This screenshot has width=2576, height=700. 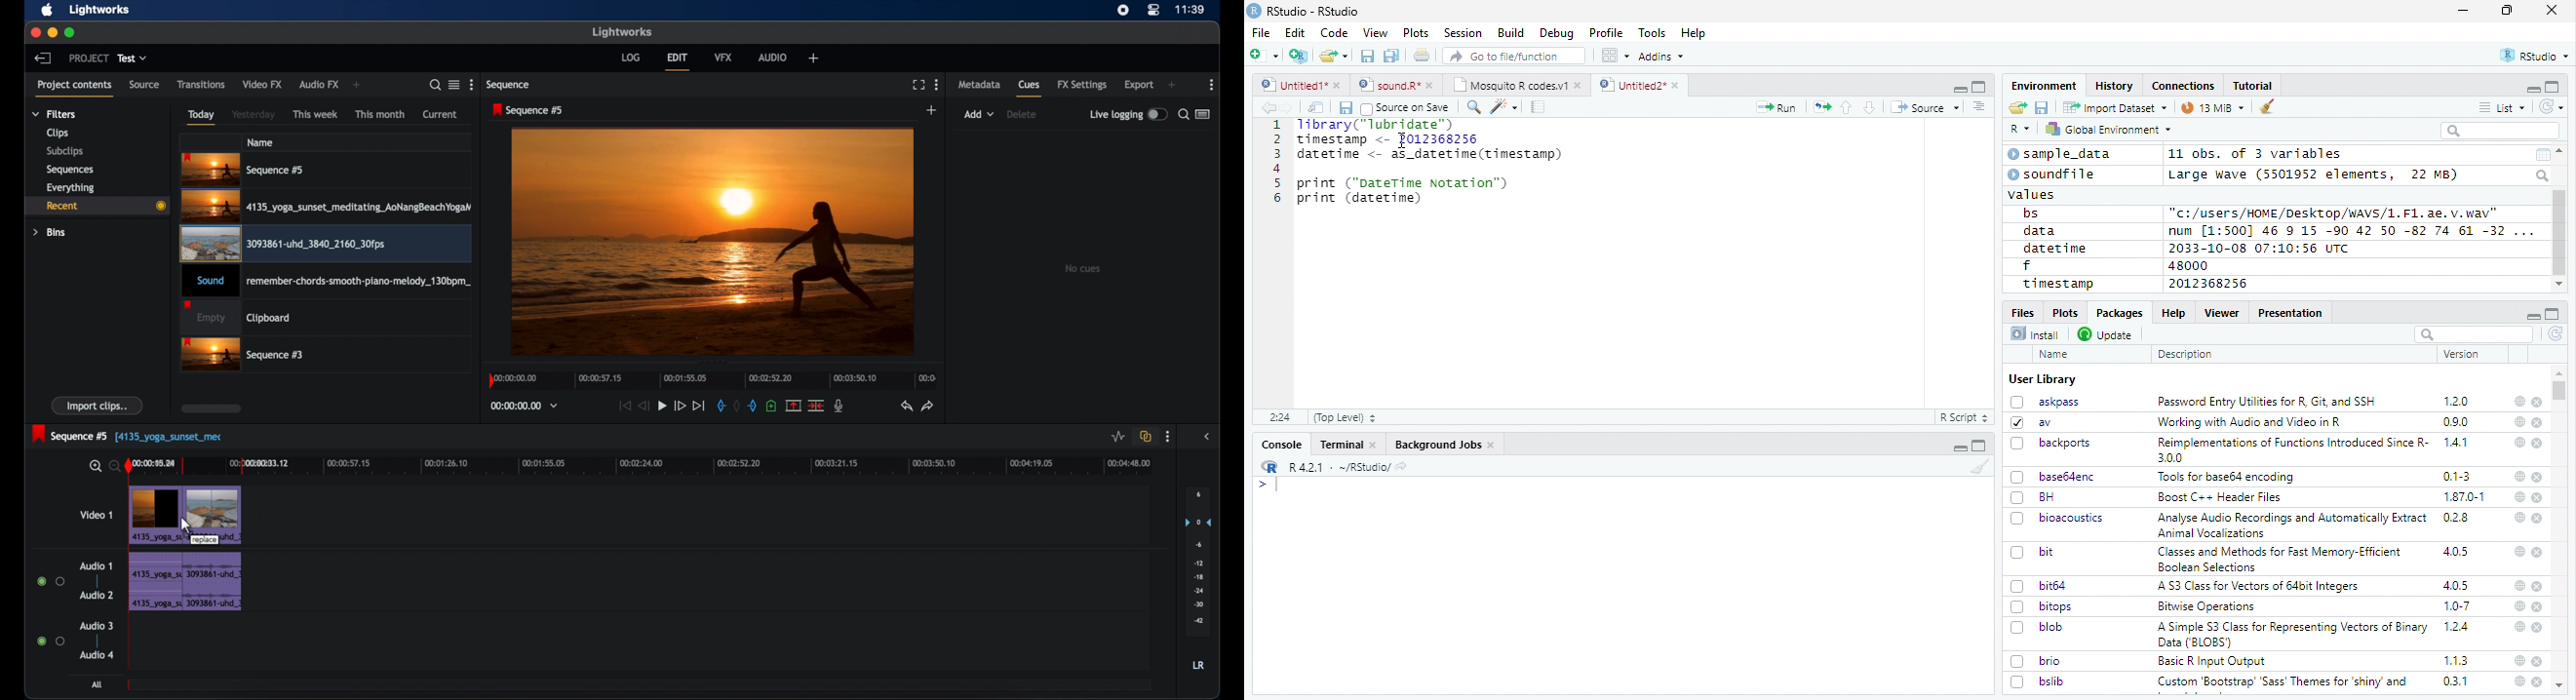 What do you see at coordinates (2033, 193) in the screenshot?
I see `values` at bounding box center [2033, 193].